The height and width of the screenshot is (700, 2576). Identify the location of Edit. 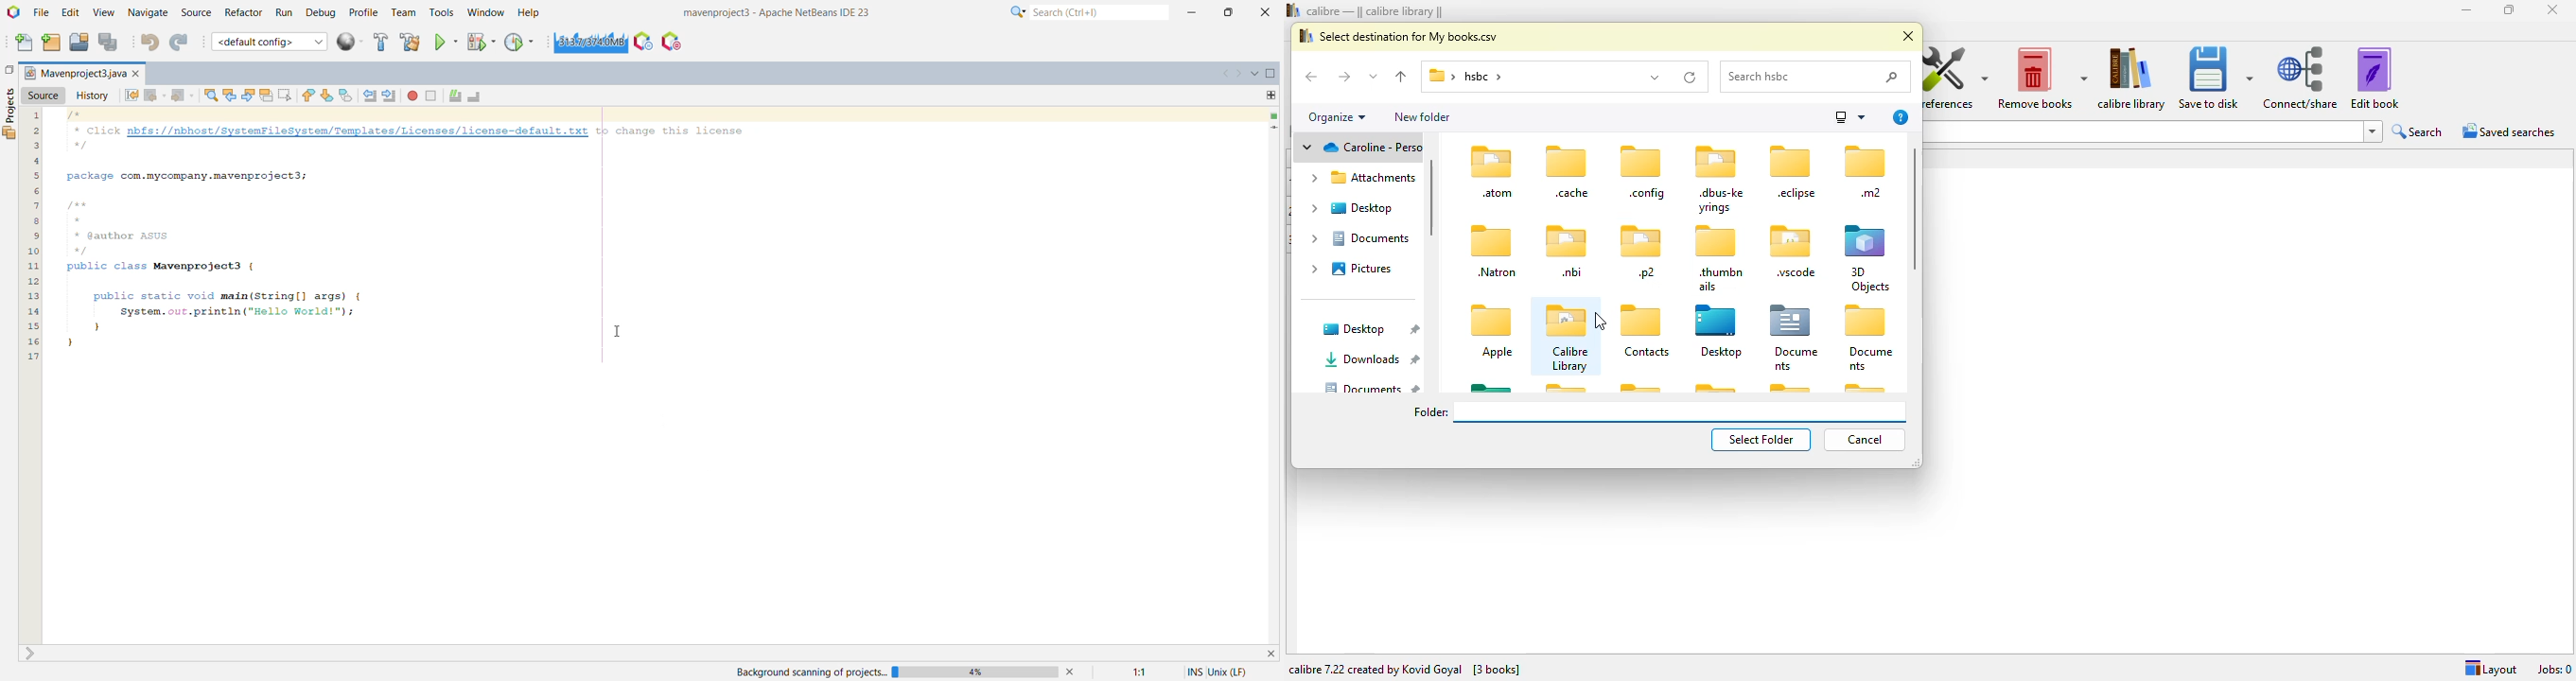
(70, 13).